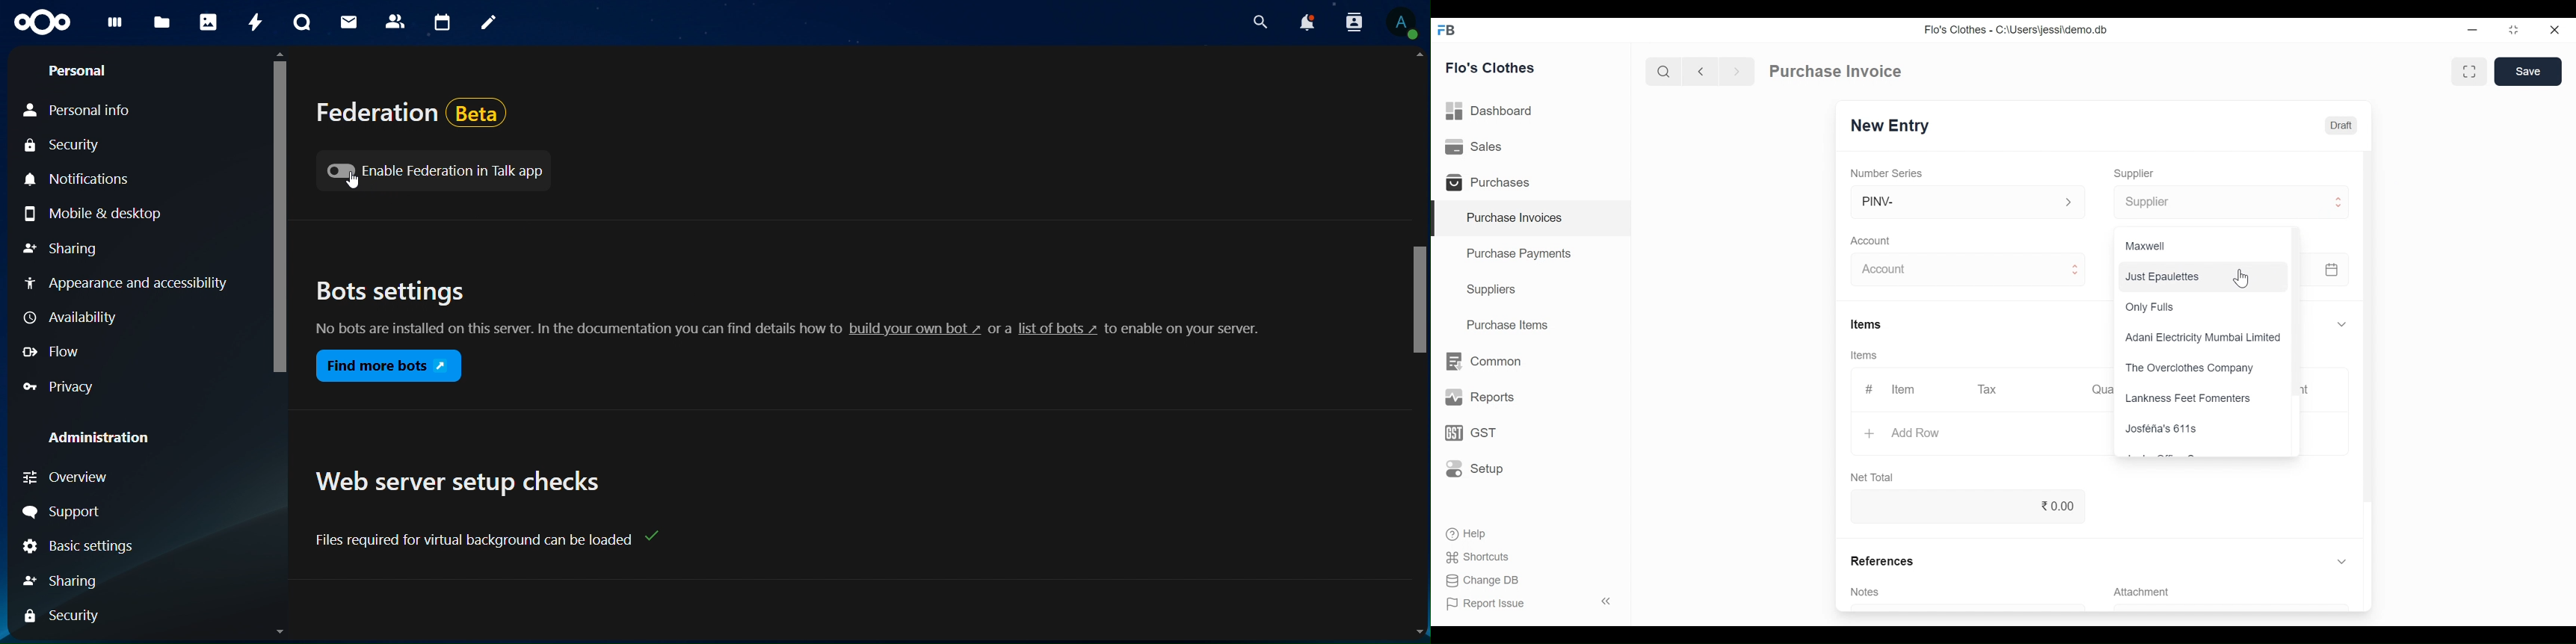 This screenshot has height=644, width=2576. What do you see at coordinates (1307, 22) in the screenshot?
I see `notifications` at bounding box center [1307, 22].